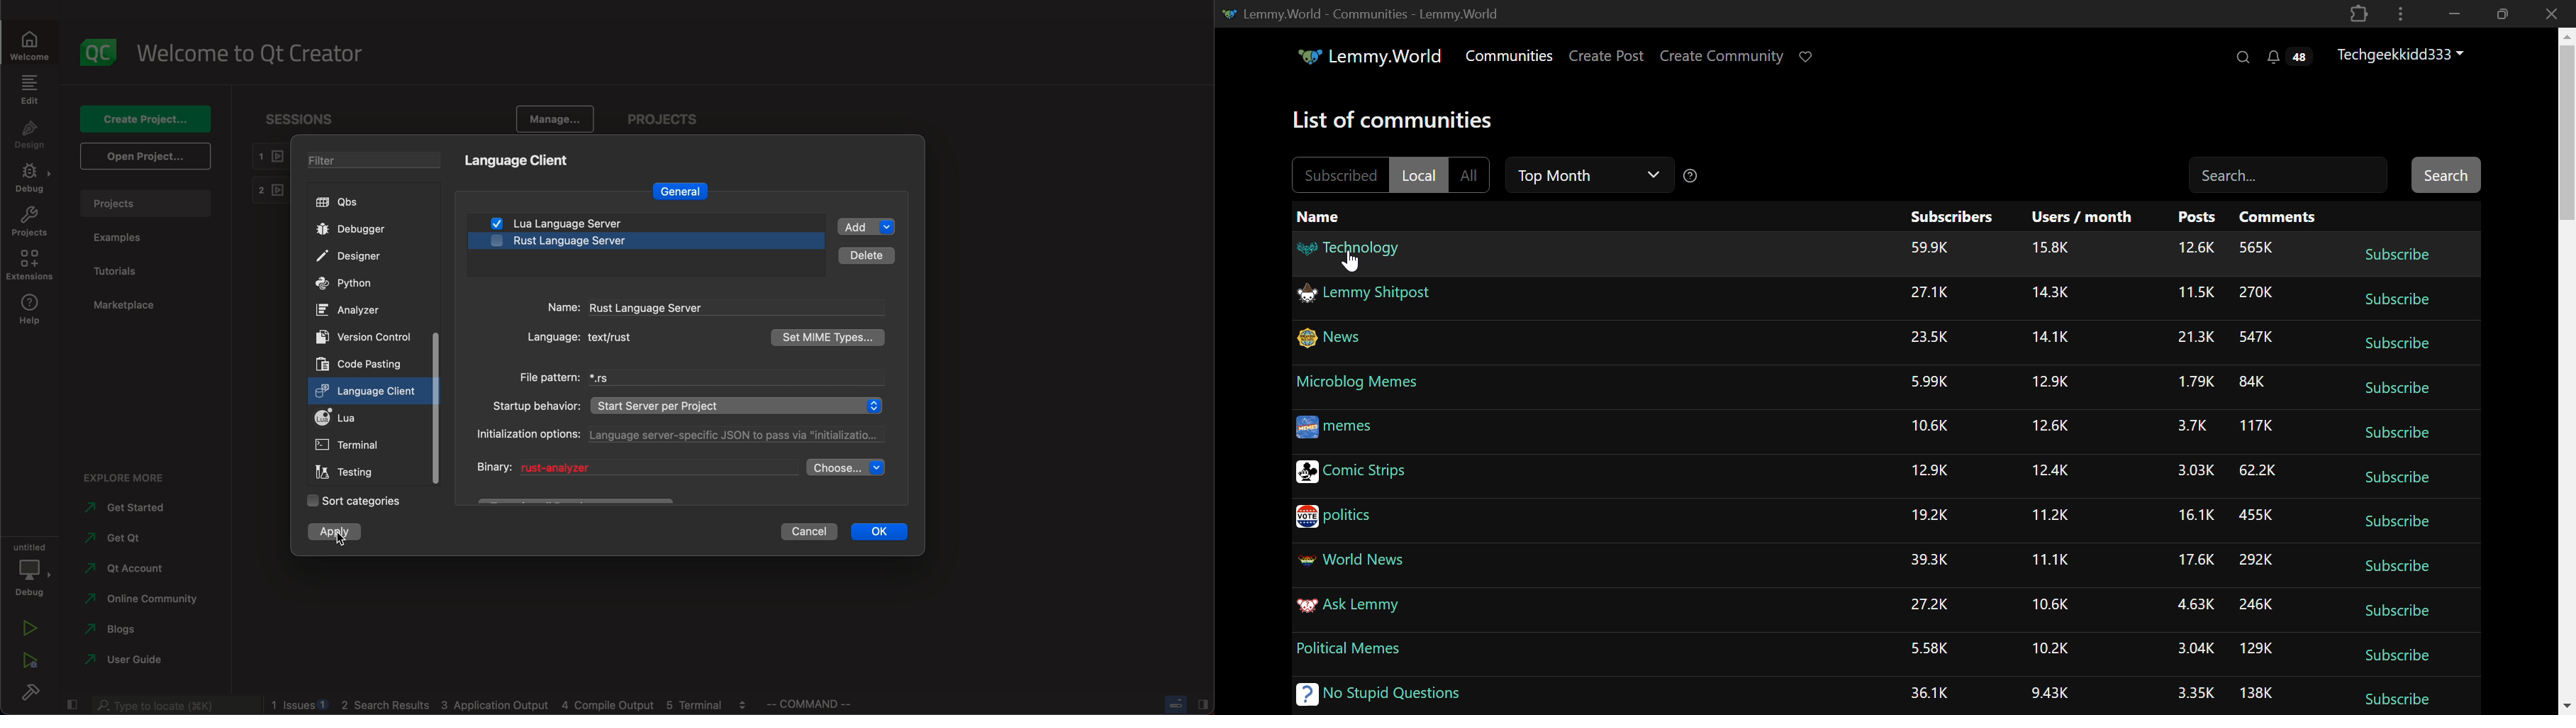 This screenshot has height=728, width=2576. Describe the element at coordinates (440, 409) in the screenshot. I see `scroll bar` at that location.